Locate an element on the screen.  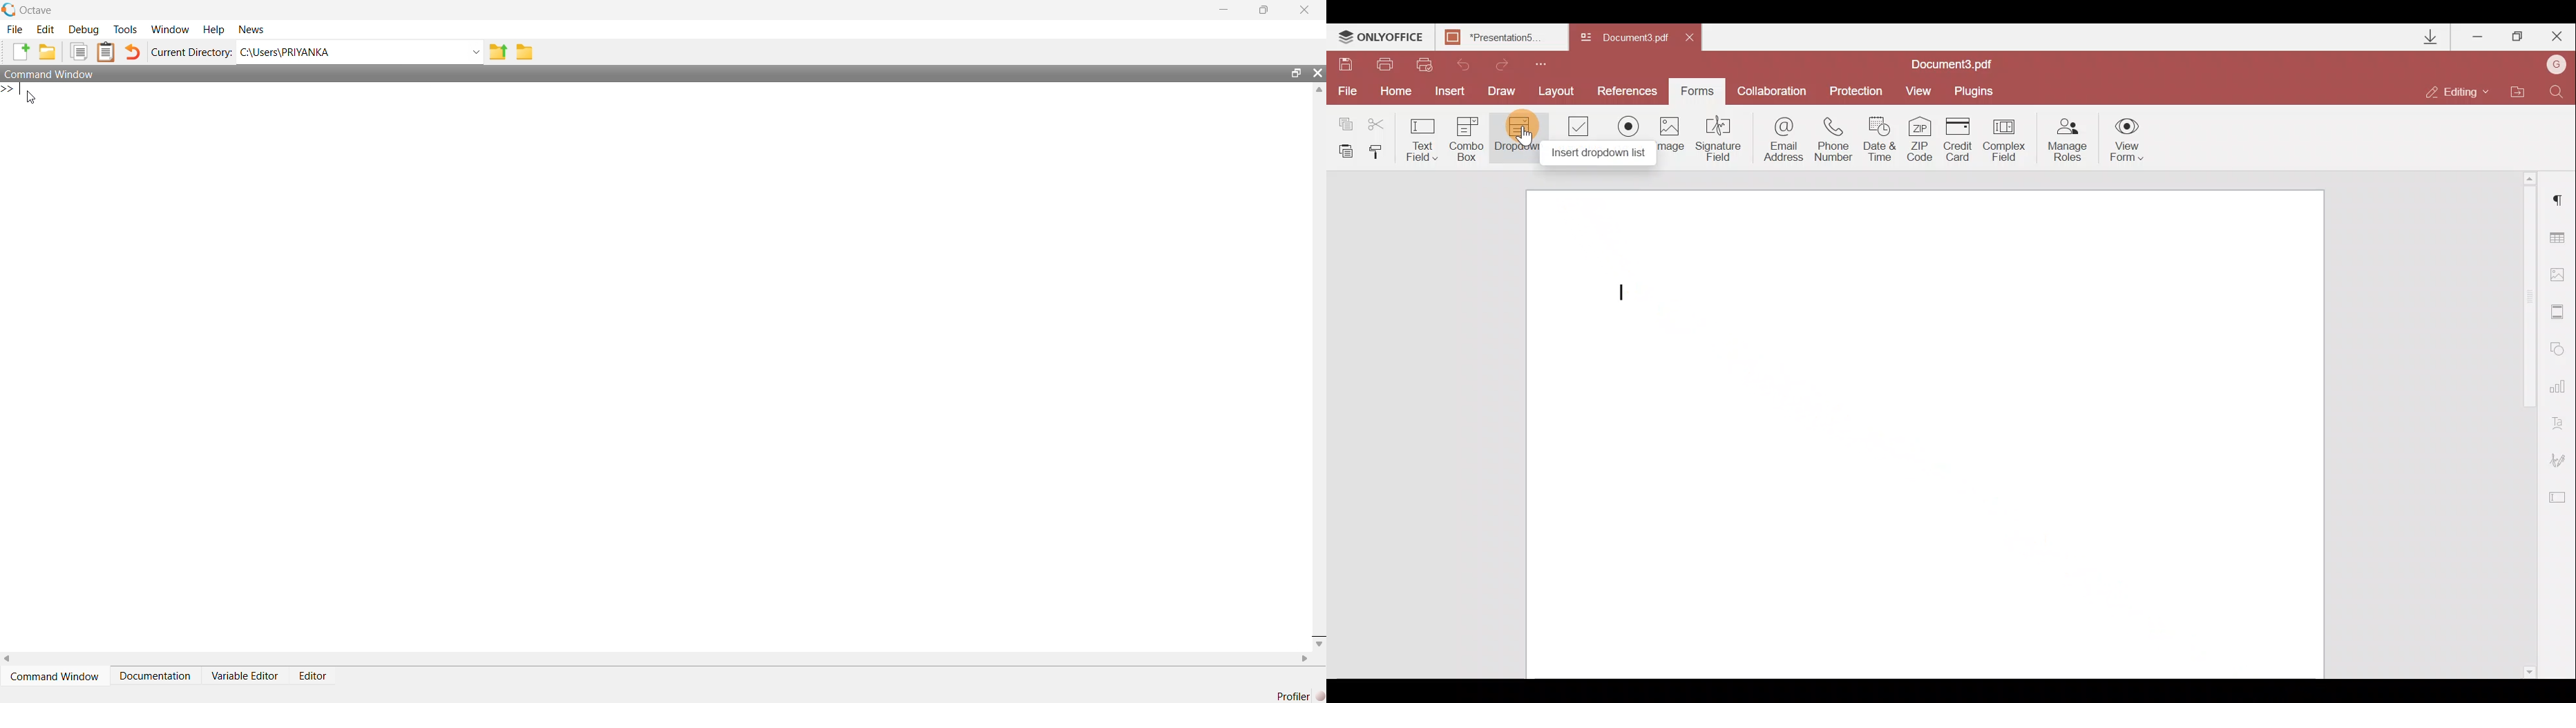
Form settings is located at coordinates (2560, 497).